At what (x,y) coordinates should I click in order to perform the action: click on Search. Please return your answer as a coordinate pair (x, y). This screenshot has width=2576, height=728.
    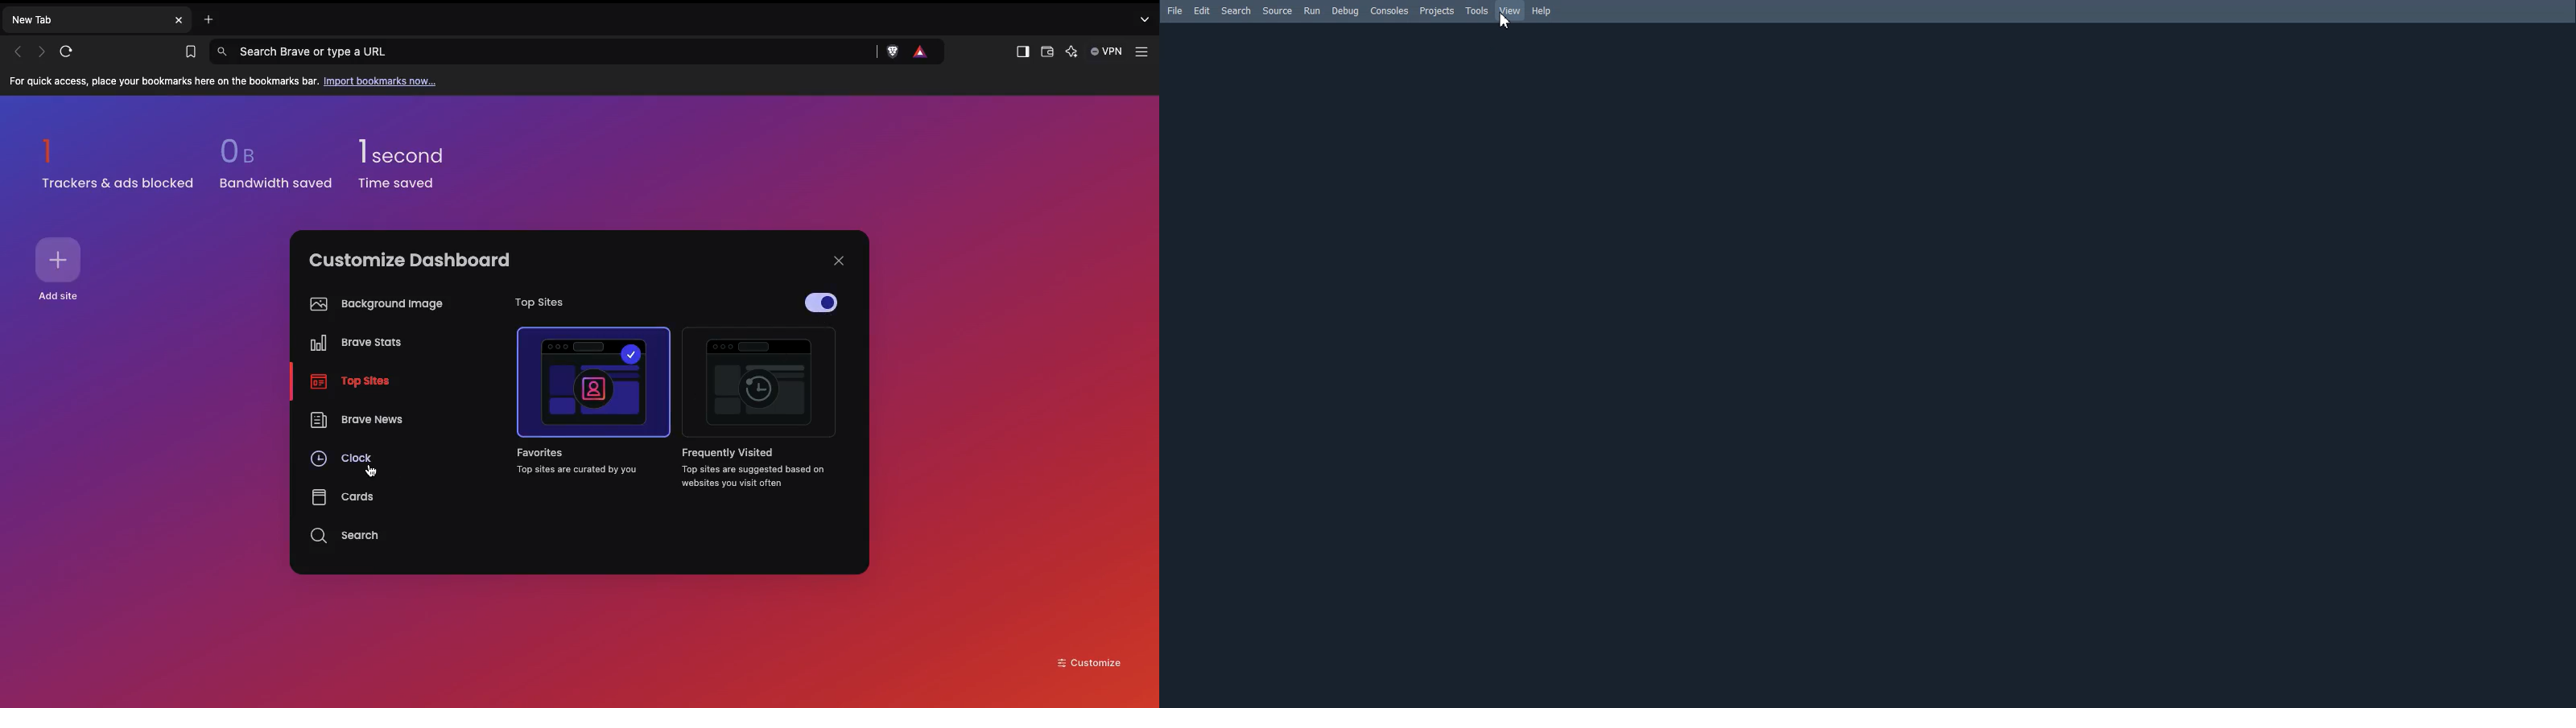
    Looking at the image, I should click on (347, 536).